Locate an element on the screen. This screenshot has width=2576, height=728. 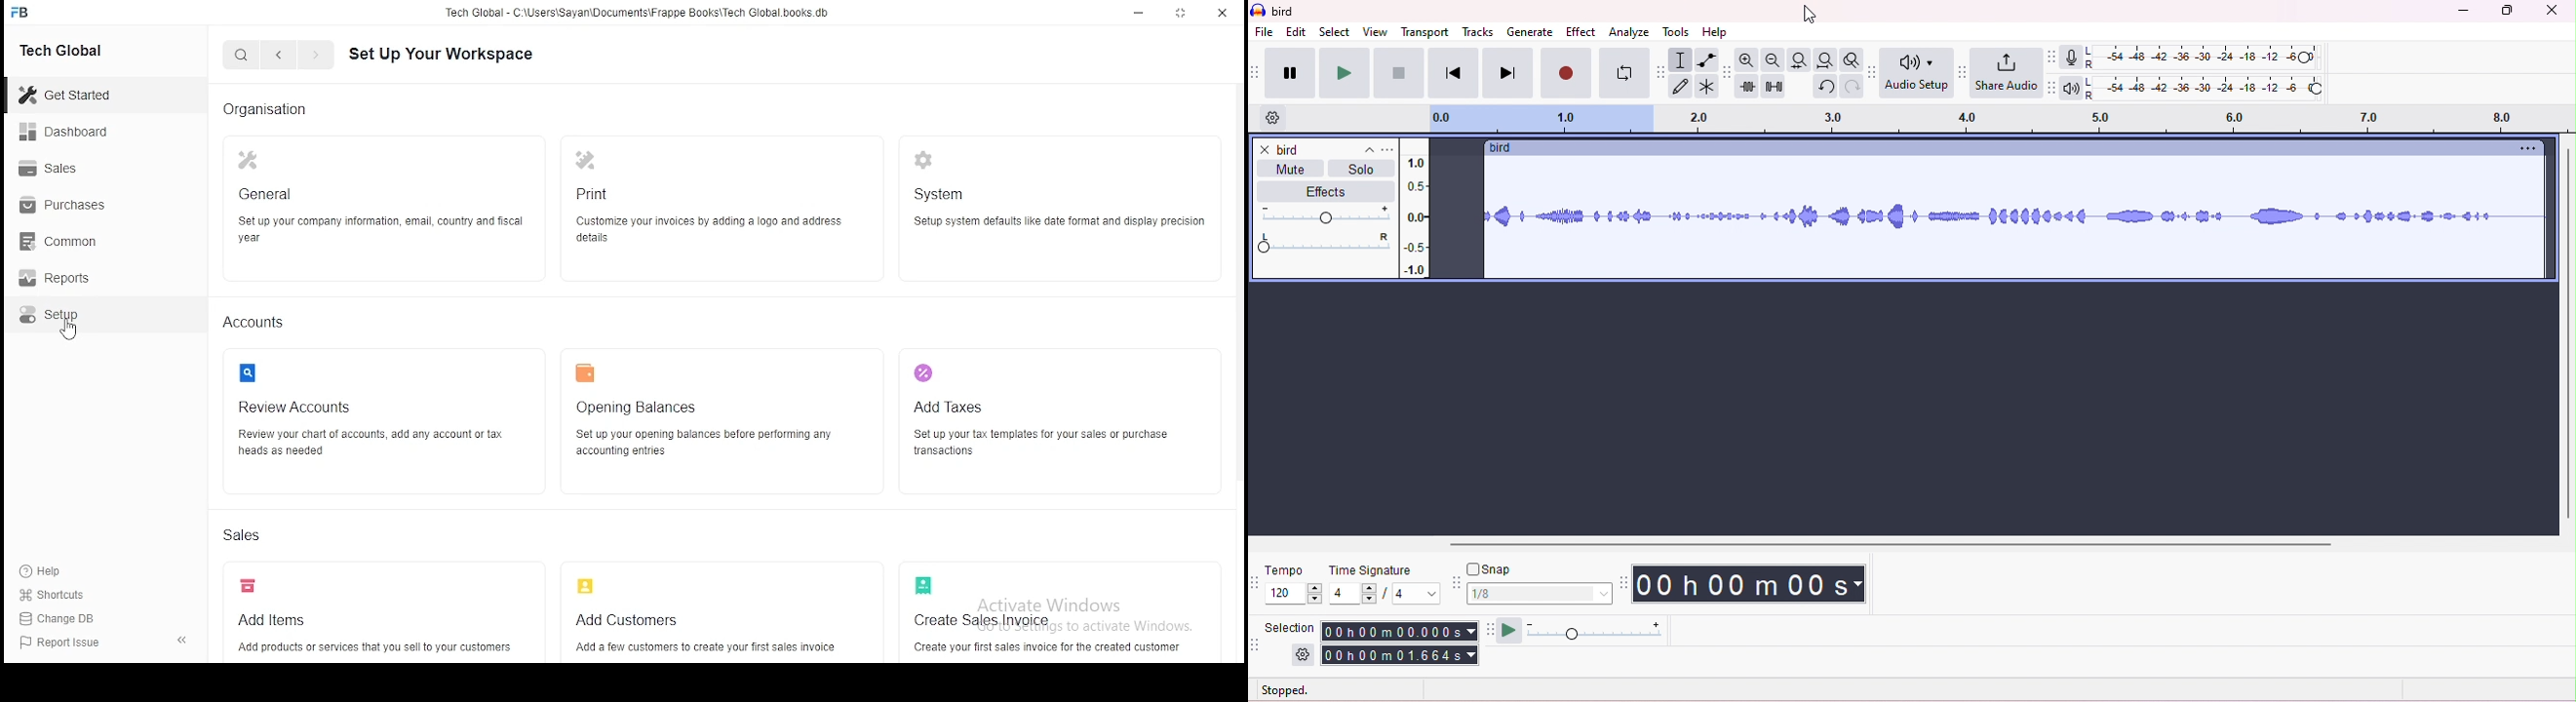
common  is located at coordinates (78, 244).